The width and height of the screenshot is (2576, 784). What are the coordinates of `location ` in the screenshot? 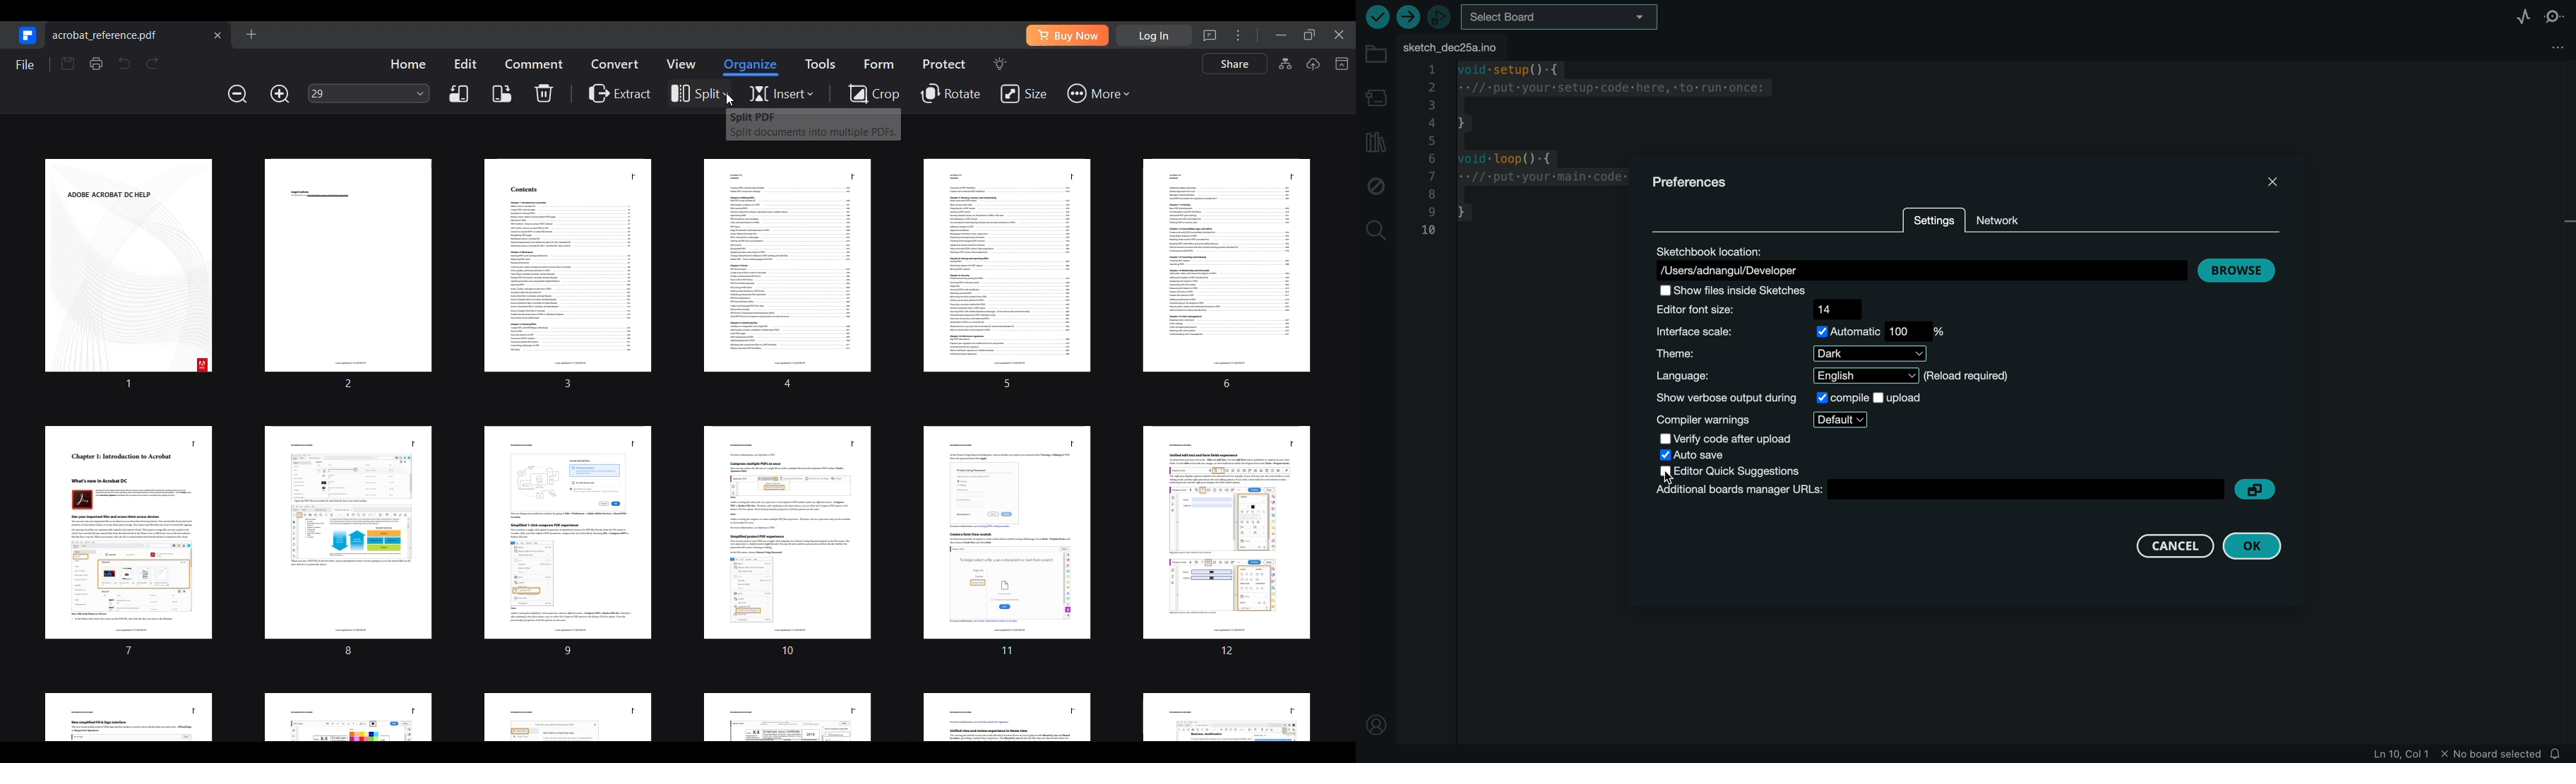 It's located at (1917, 261).